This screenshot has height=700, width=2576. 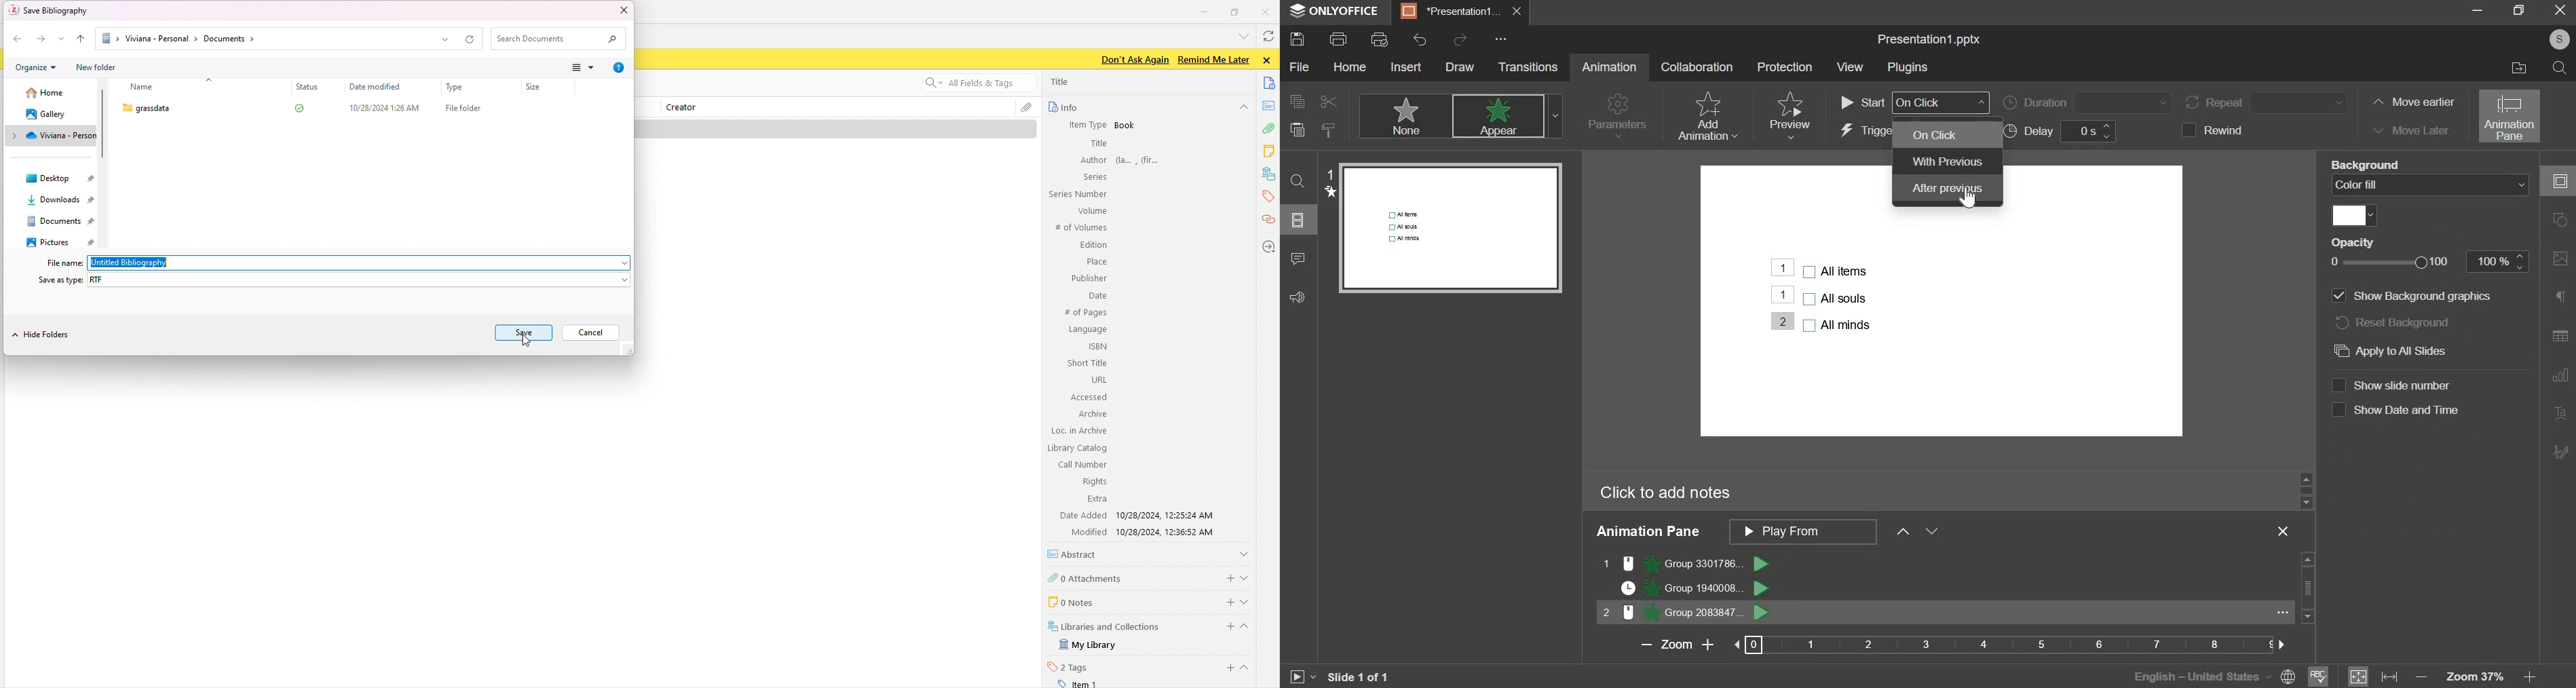 I want to click on slider, so click(x=2305, y=489).